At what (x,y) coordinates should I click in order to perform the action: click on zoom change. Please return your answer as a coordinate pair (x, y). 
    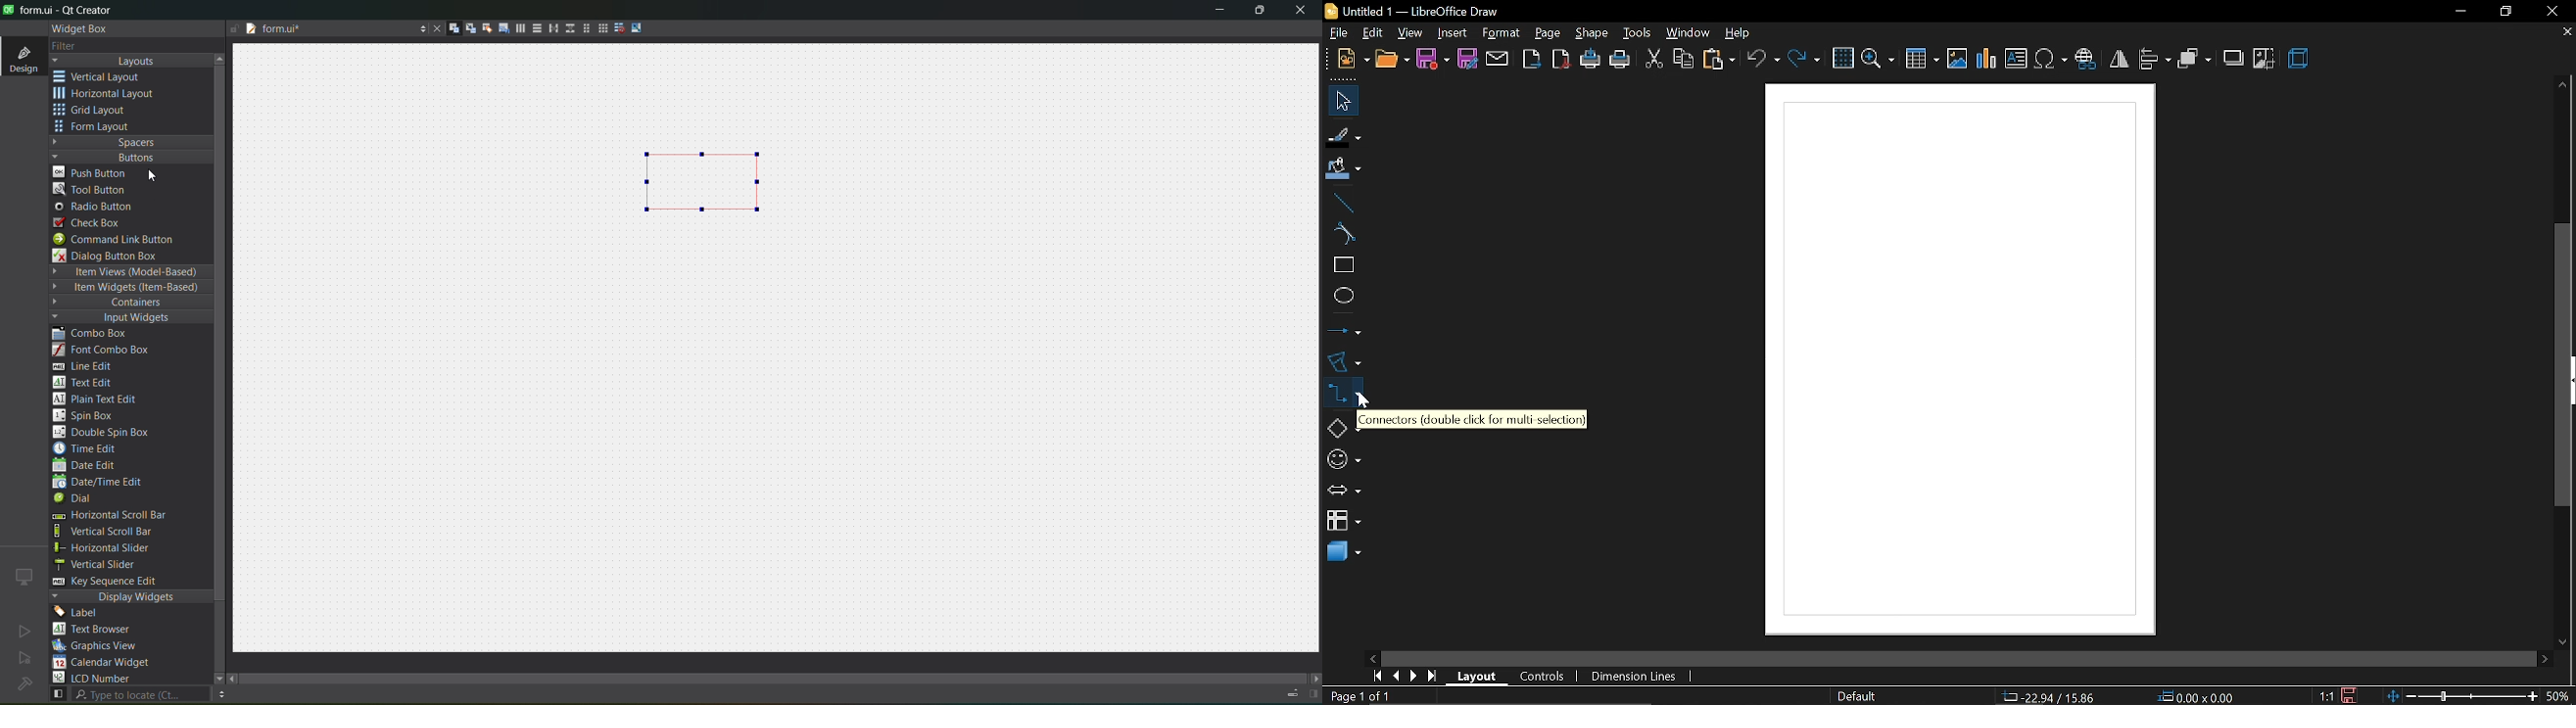
    Looking at the image, I should click on (2464, 697).